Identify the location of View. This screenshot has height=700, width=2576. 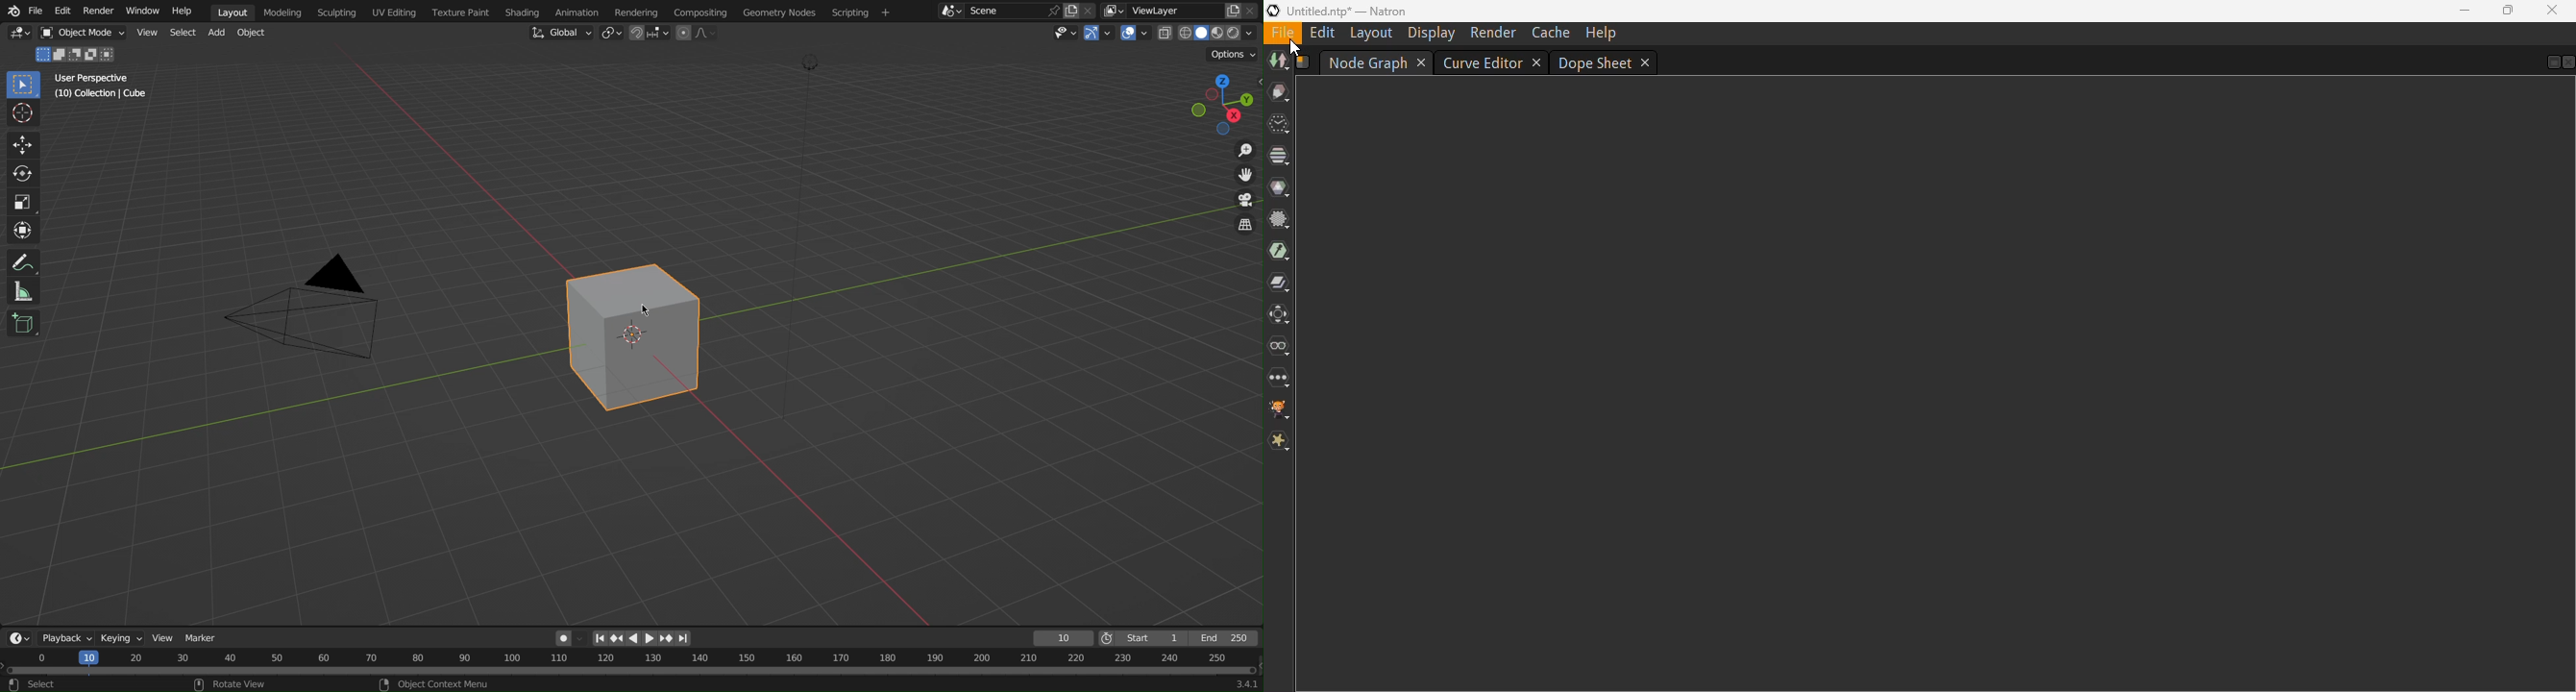
(148, 33).